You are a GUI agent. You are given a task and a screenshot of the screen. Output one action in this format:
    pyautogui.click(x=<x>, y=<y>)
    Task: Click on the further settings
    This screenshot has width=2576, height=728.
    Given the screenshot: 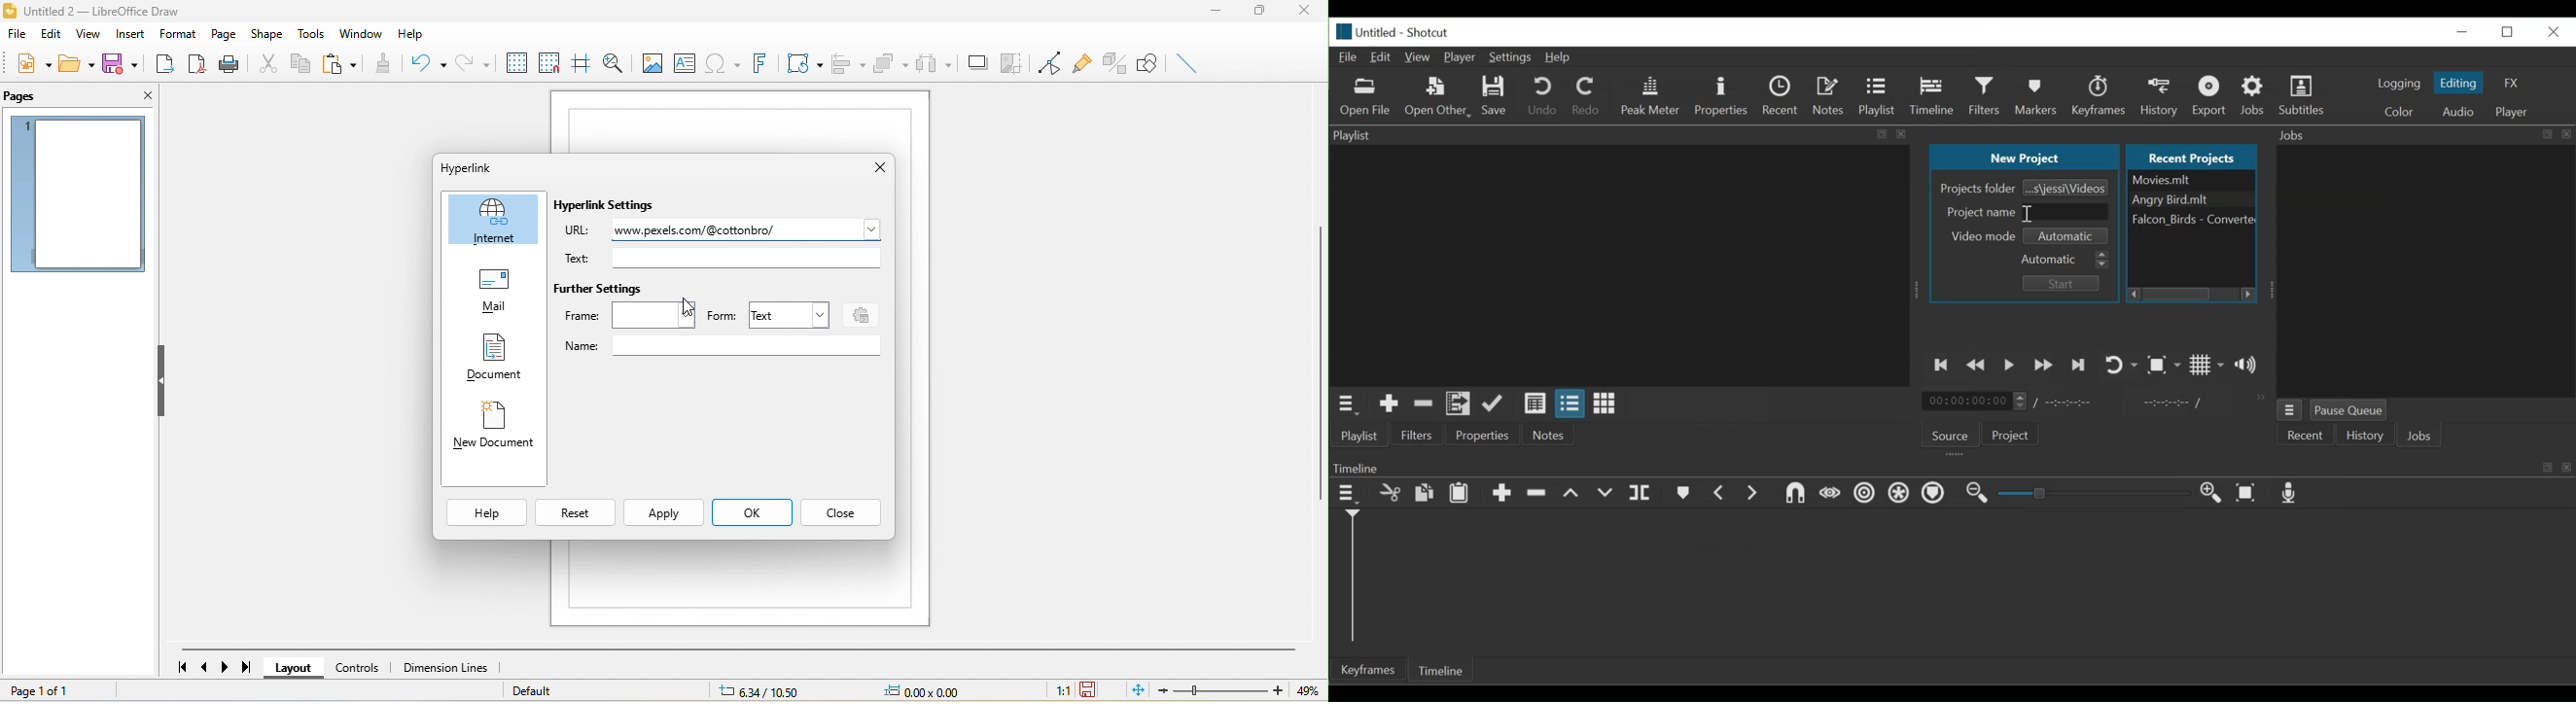 What is the action you would take?
    pyautogui.click(x=602, y=289)
    